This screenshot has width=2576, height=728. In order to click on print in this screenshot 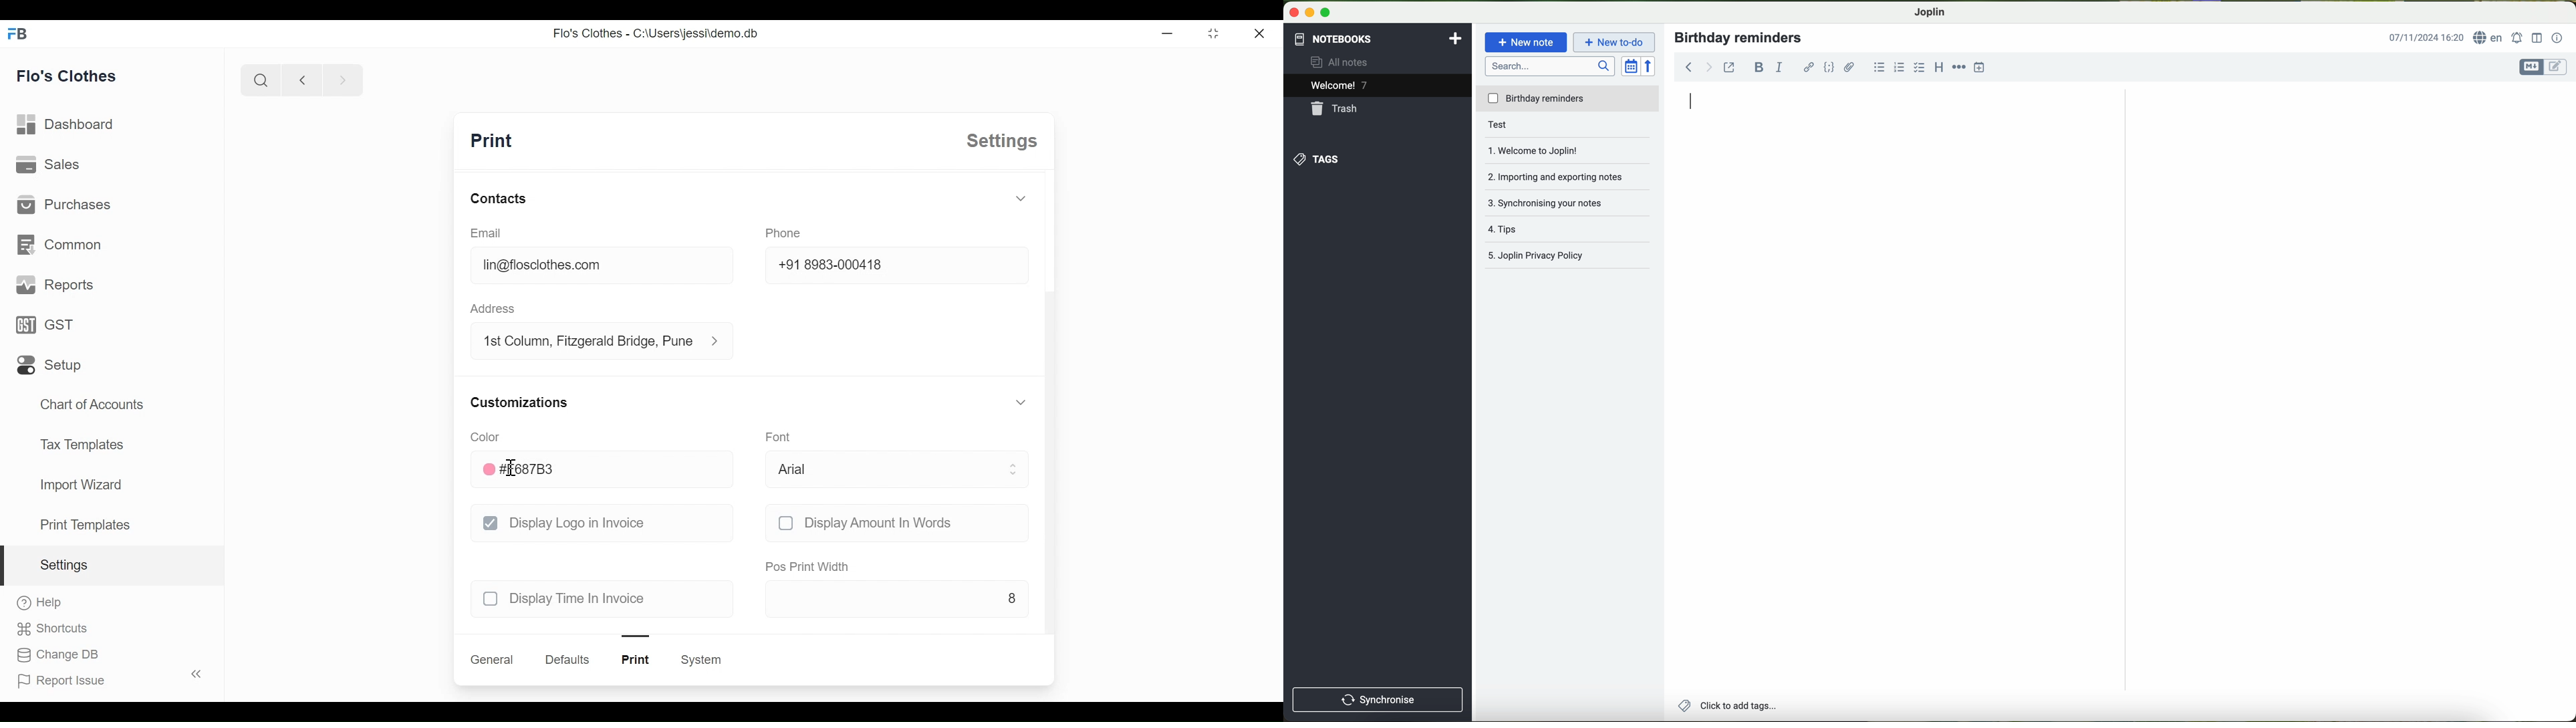, I will do `click(491, 141)`.